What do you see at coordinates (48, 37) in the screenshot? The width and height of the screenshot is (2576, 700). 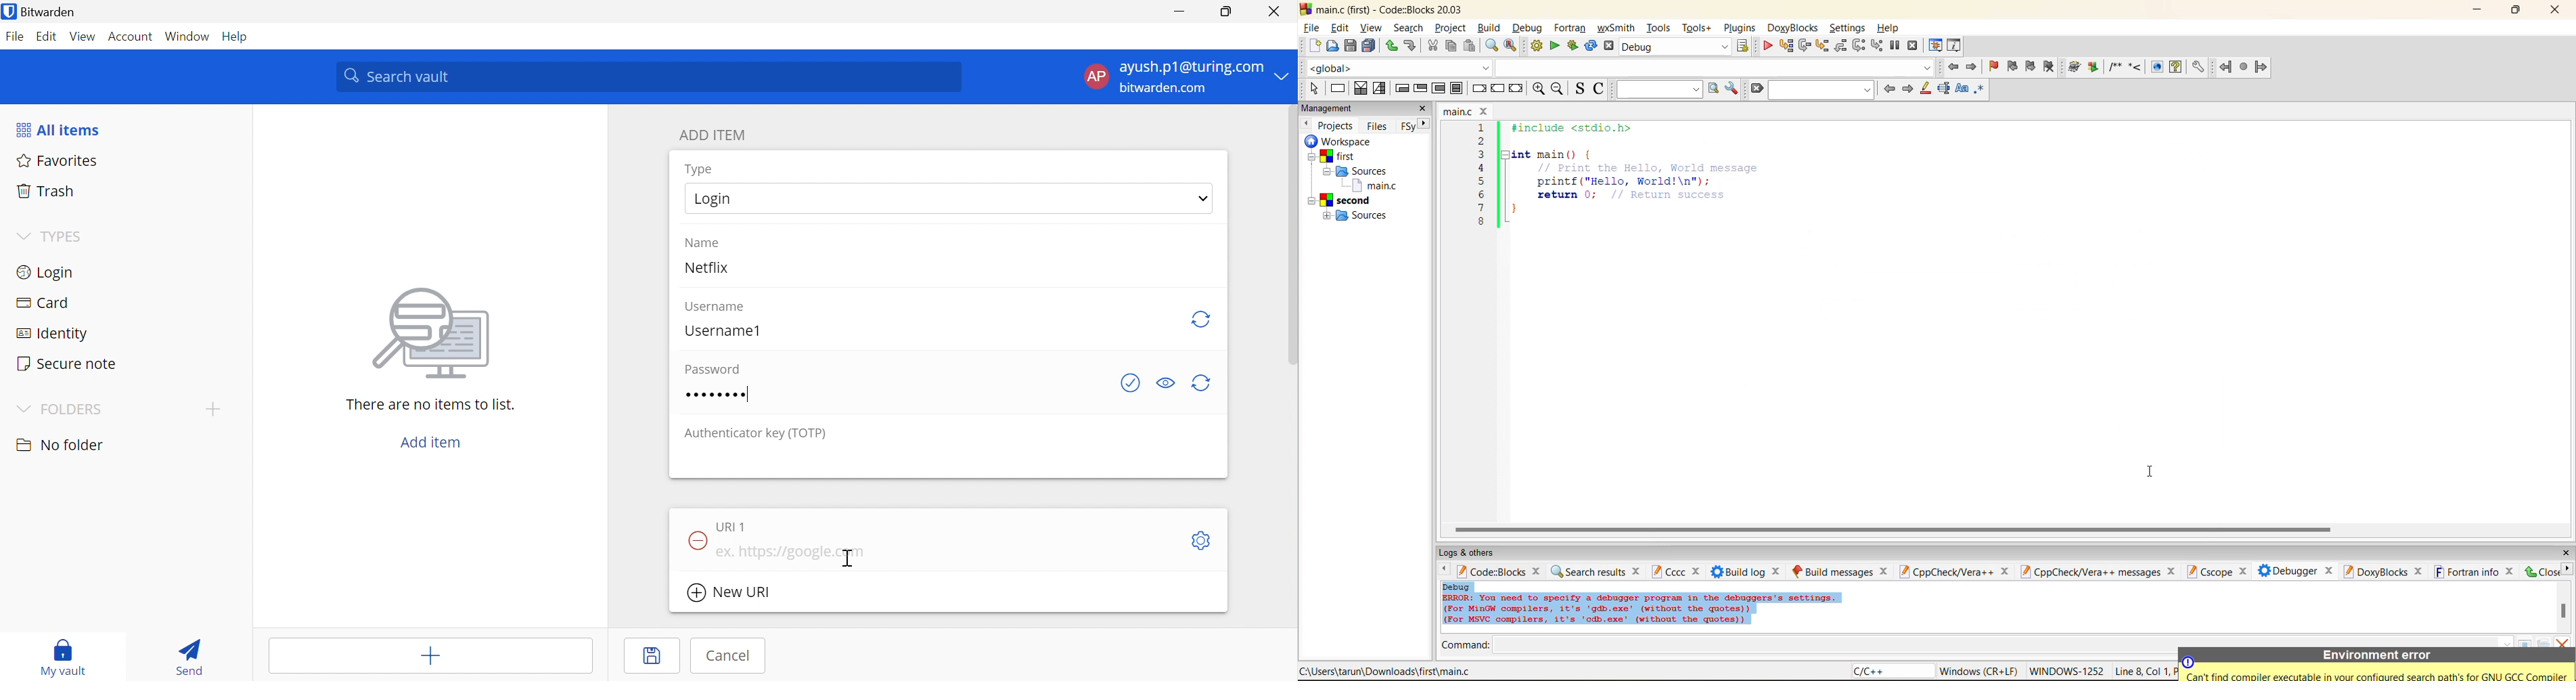 I see `Edit` at bounding box center [48, 37].